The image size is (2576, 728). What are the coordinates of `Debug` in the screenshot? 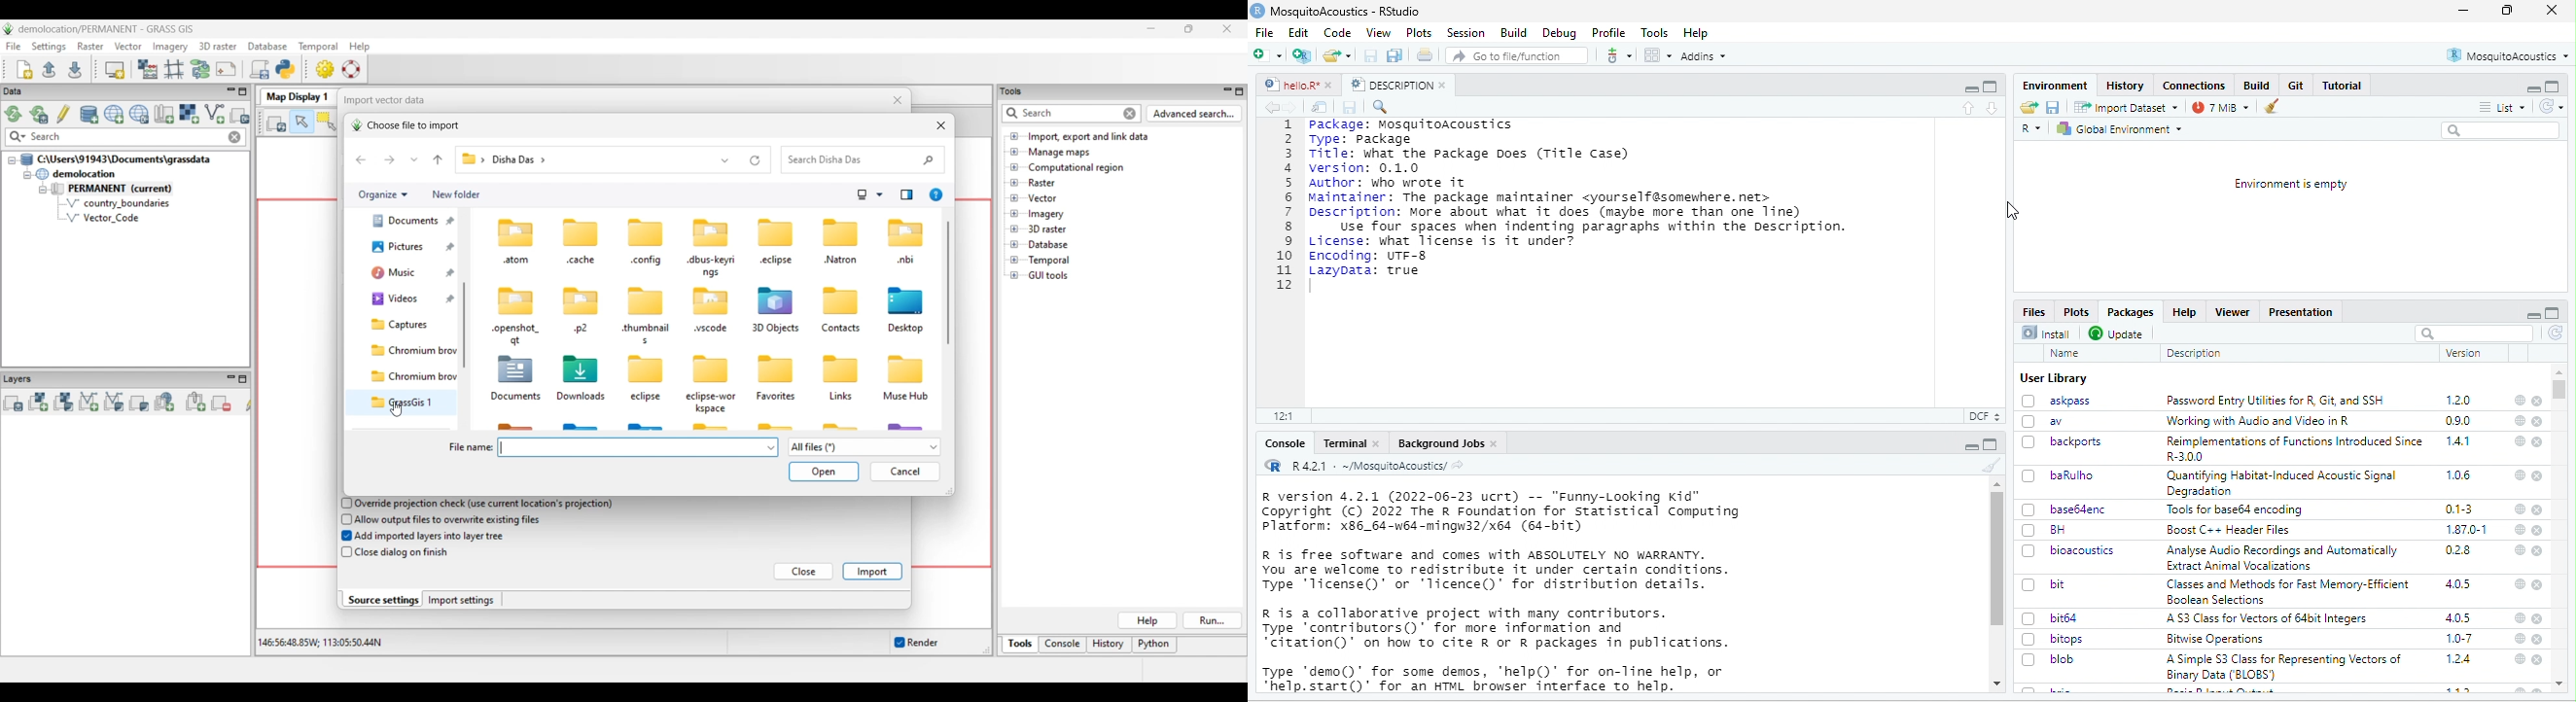 It's located at (1560, 34).